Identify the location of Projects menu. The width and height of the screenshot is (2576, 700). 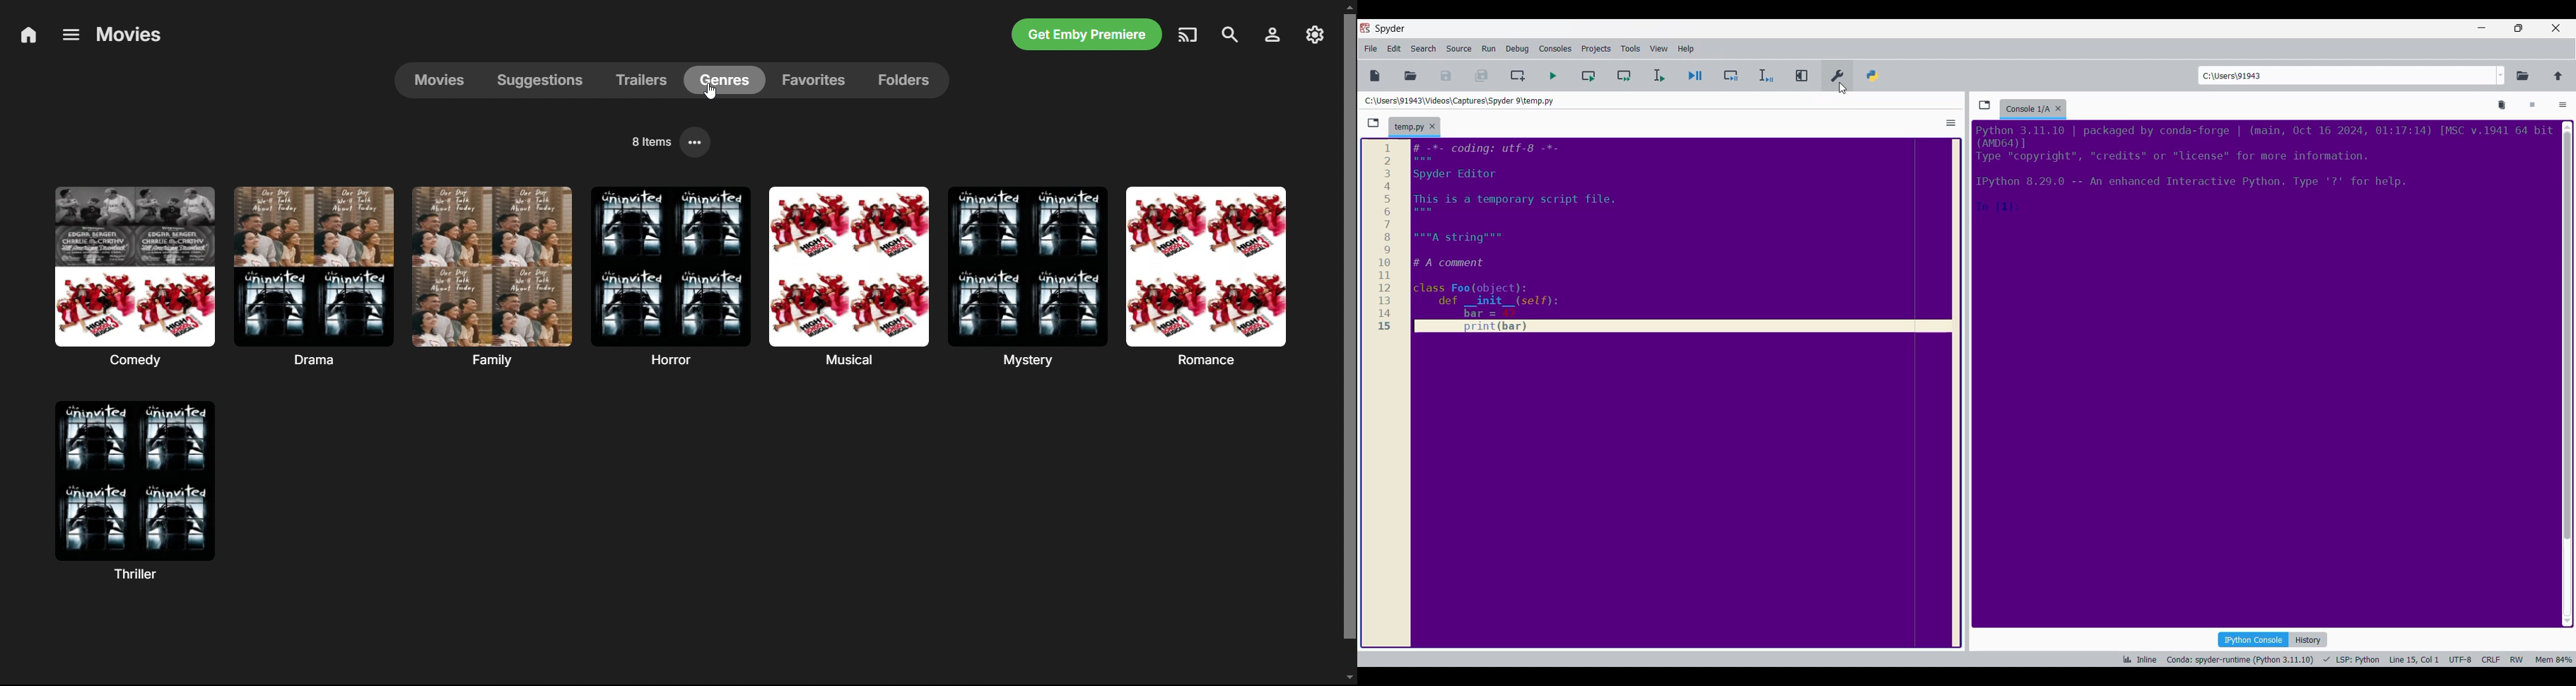
(1597, 49).